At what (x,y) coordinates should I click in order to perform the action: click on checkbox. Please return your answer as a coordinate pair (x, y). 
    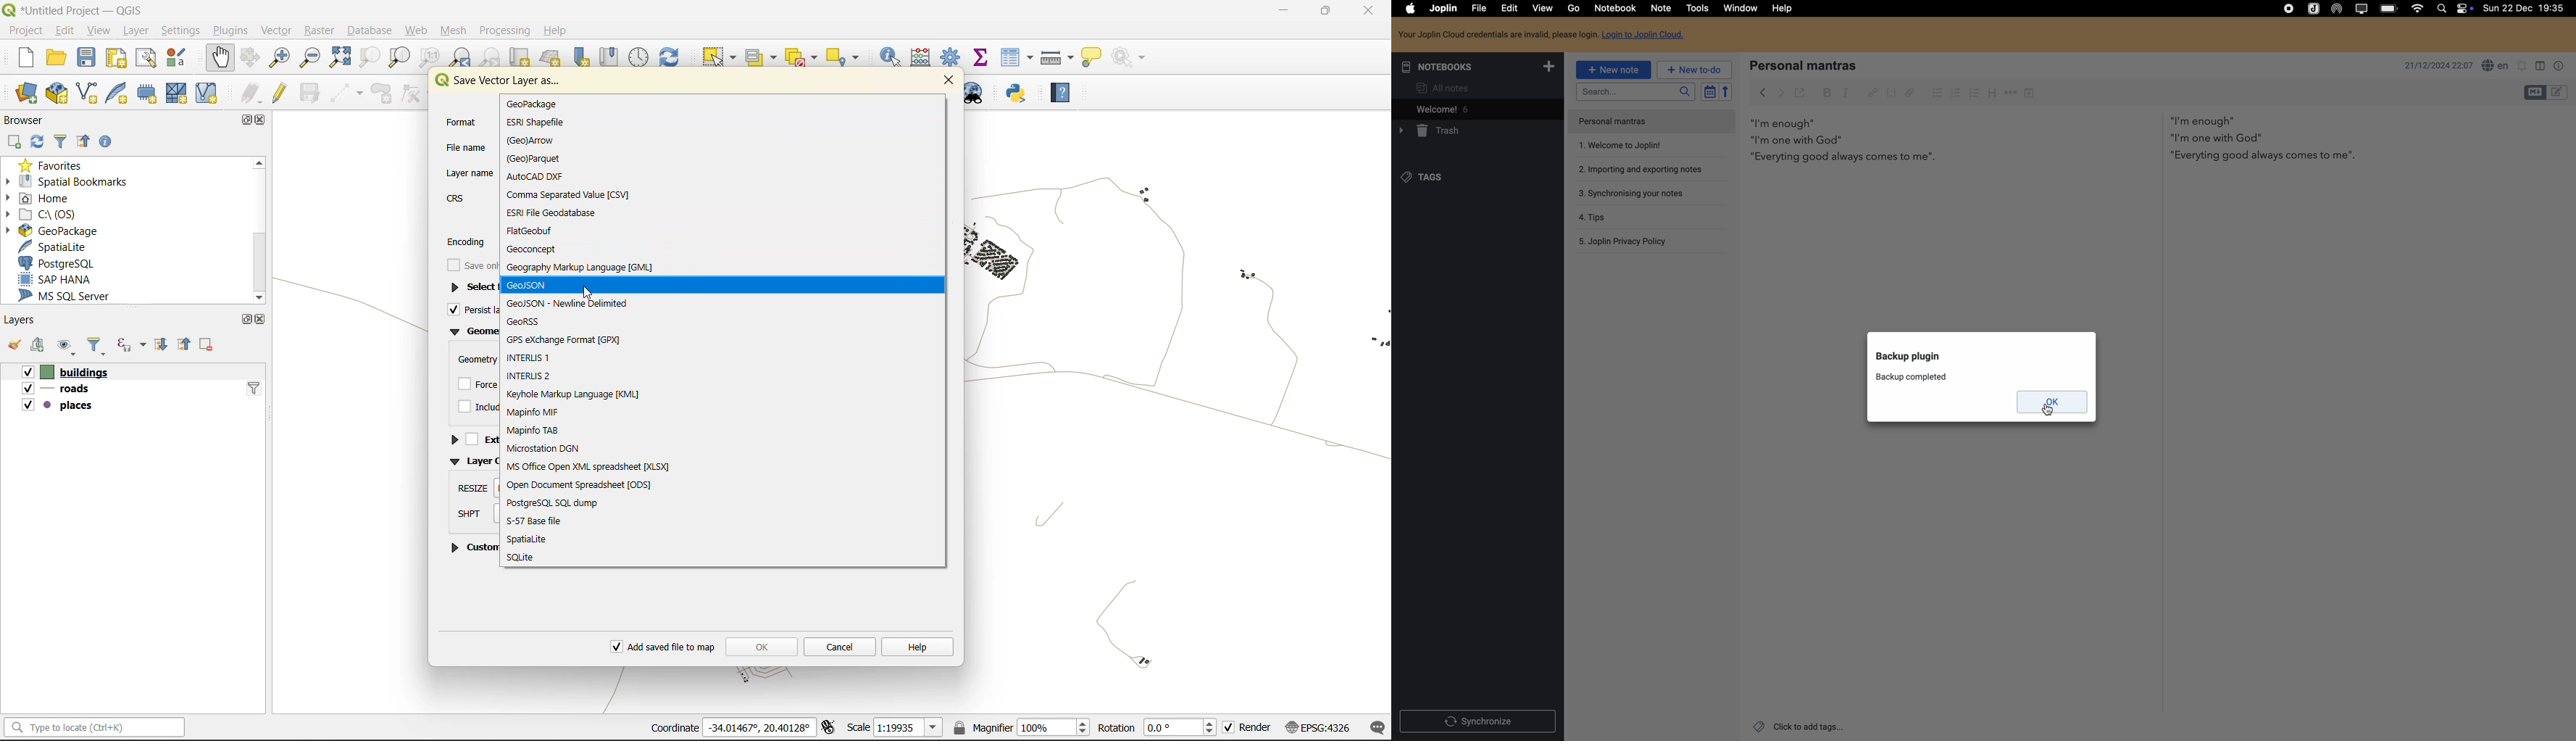
    Looking at the image, I should click on (1973, 94).